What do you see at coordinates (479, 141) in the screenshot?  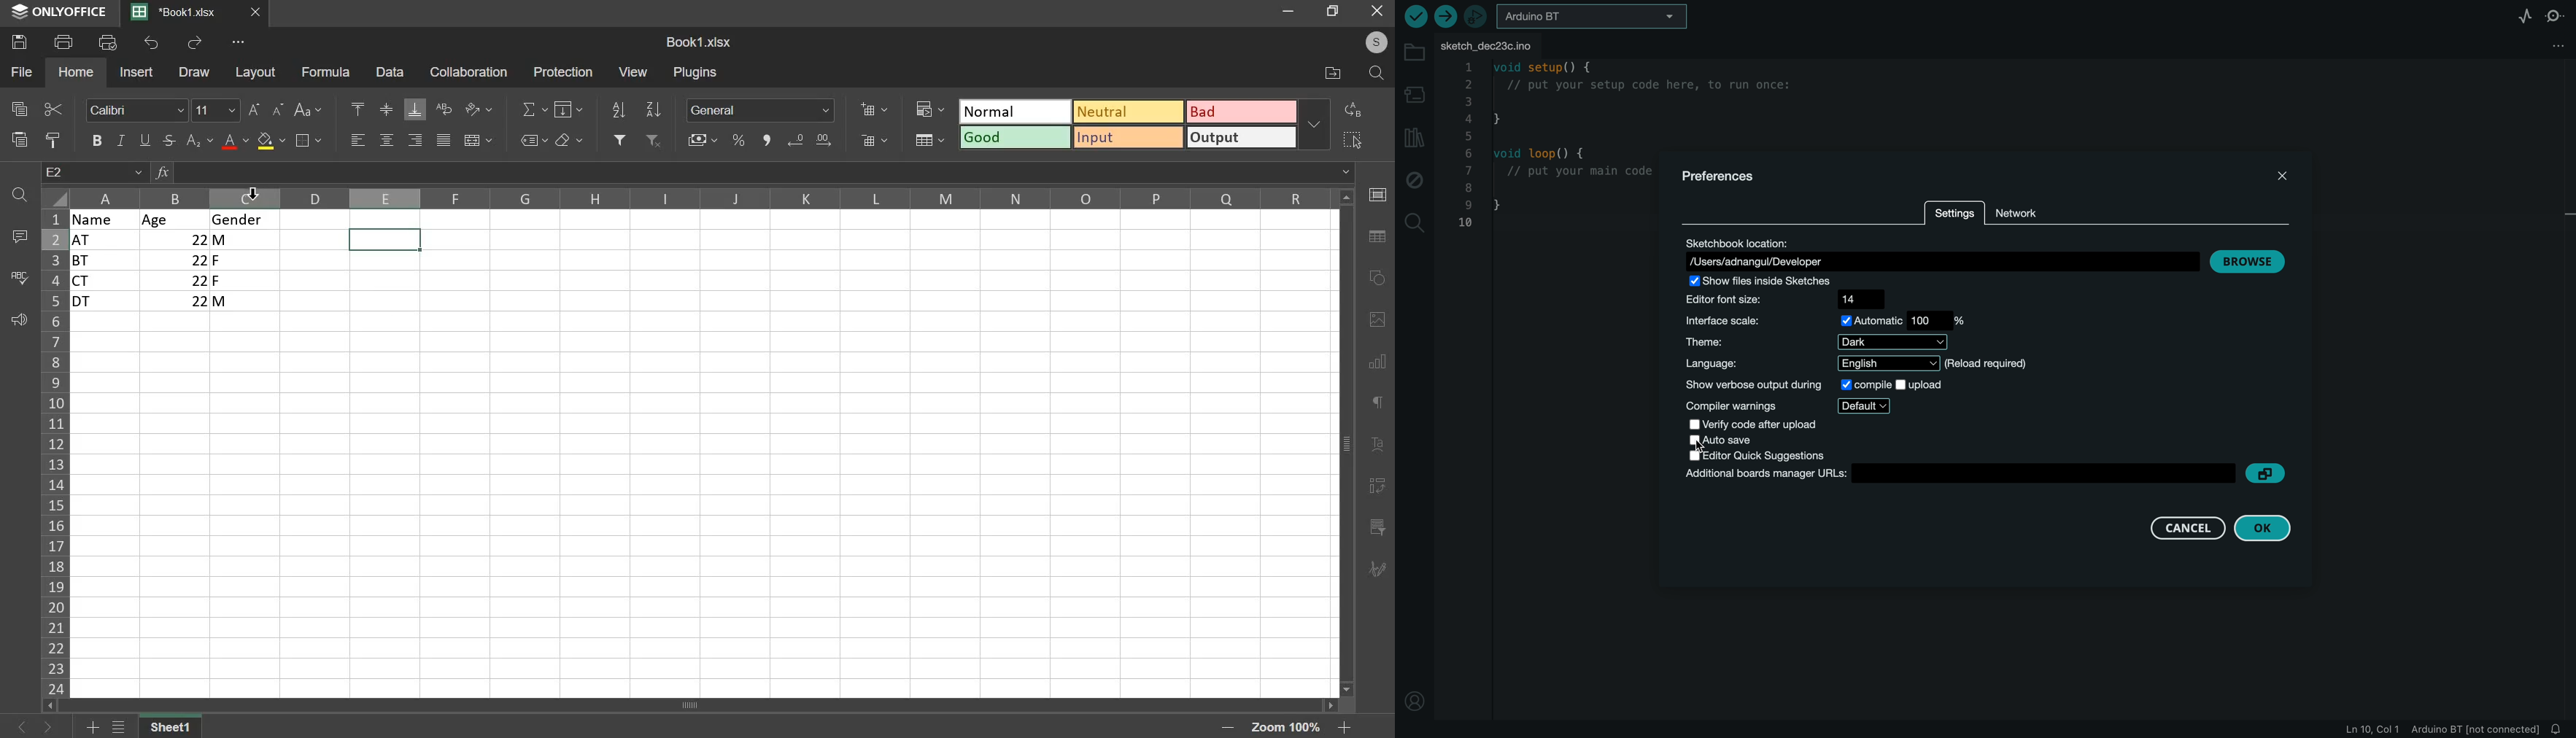 I see `merge and center` at bounding box center [479, 141].